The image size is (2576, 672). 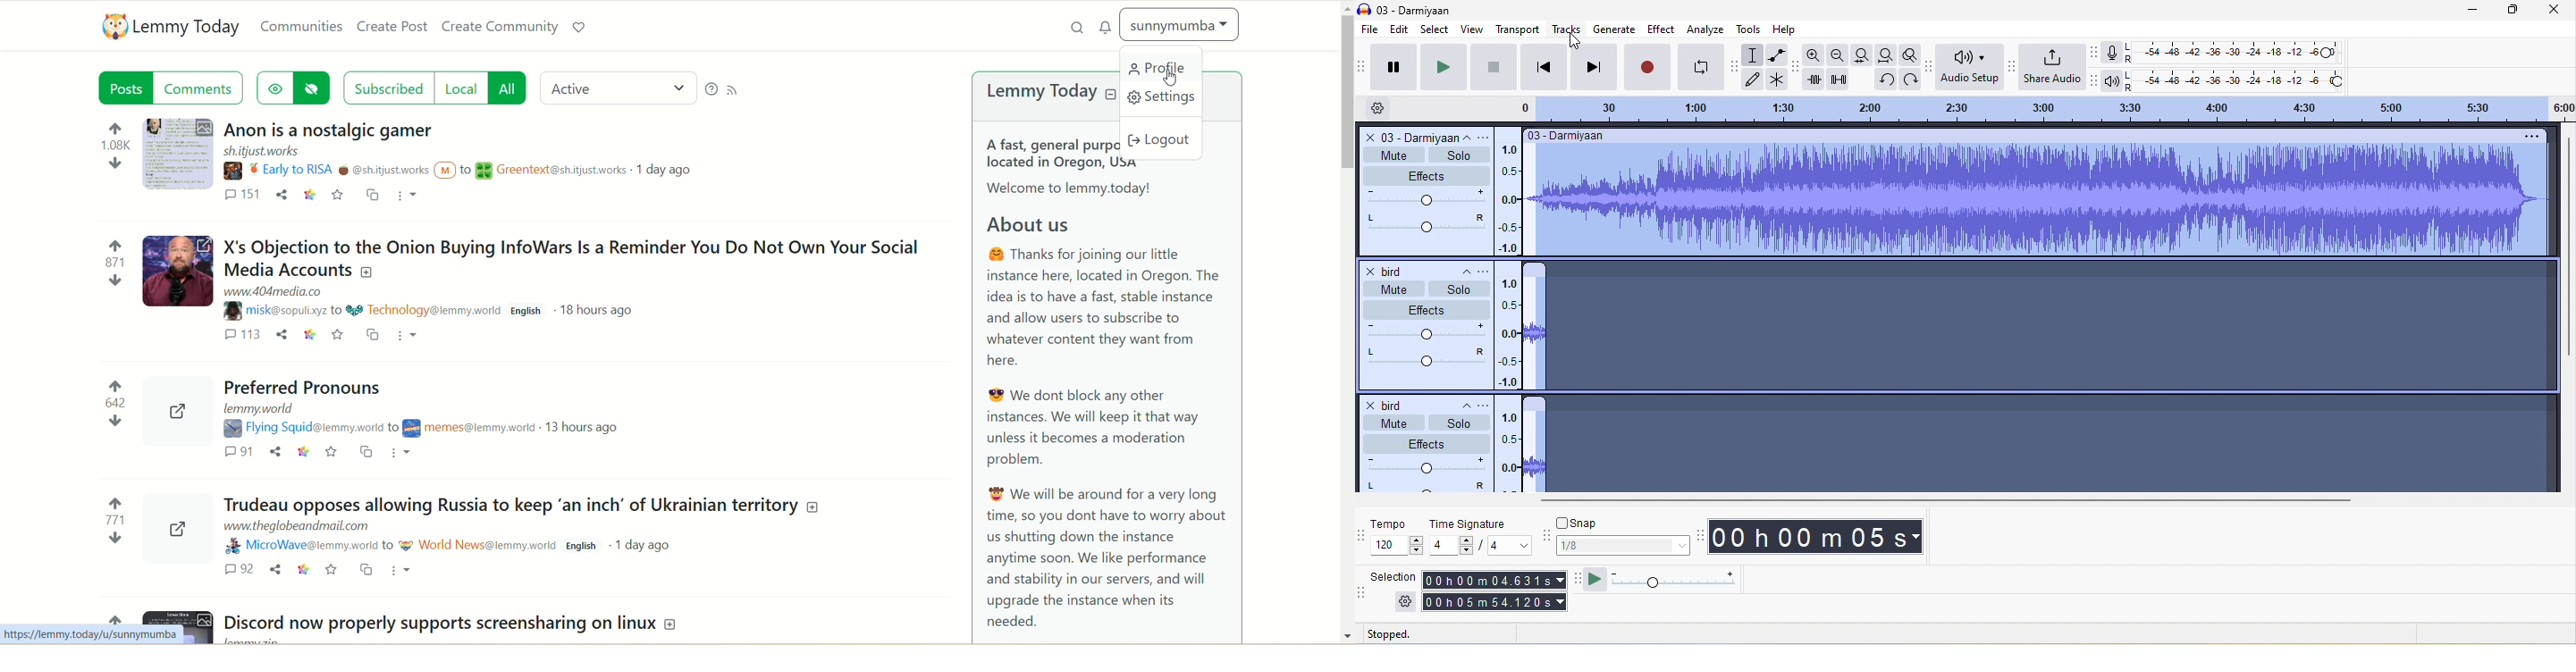 I want to click on Votes, so click(x=113, y=405).